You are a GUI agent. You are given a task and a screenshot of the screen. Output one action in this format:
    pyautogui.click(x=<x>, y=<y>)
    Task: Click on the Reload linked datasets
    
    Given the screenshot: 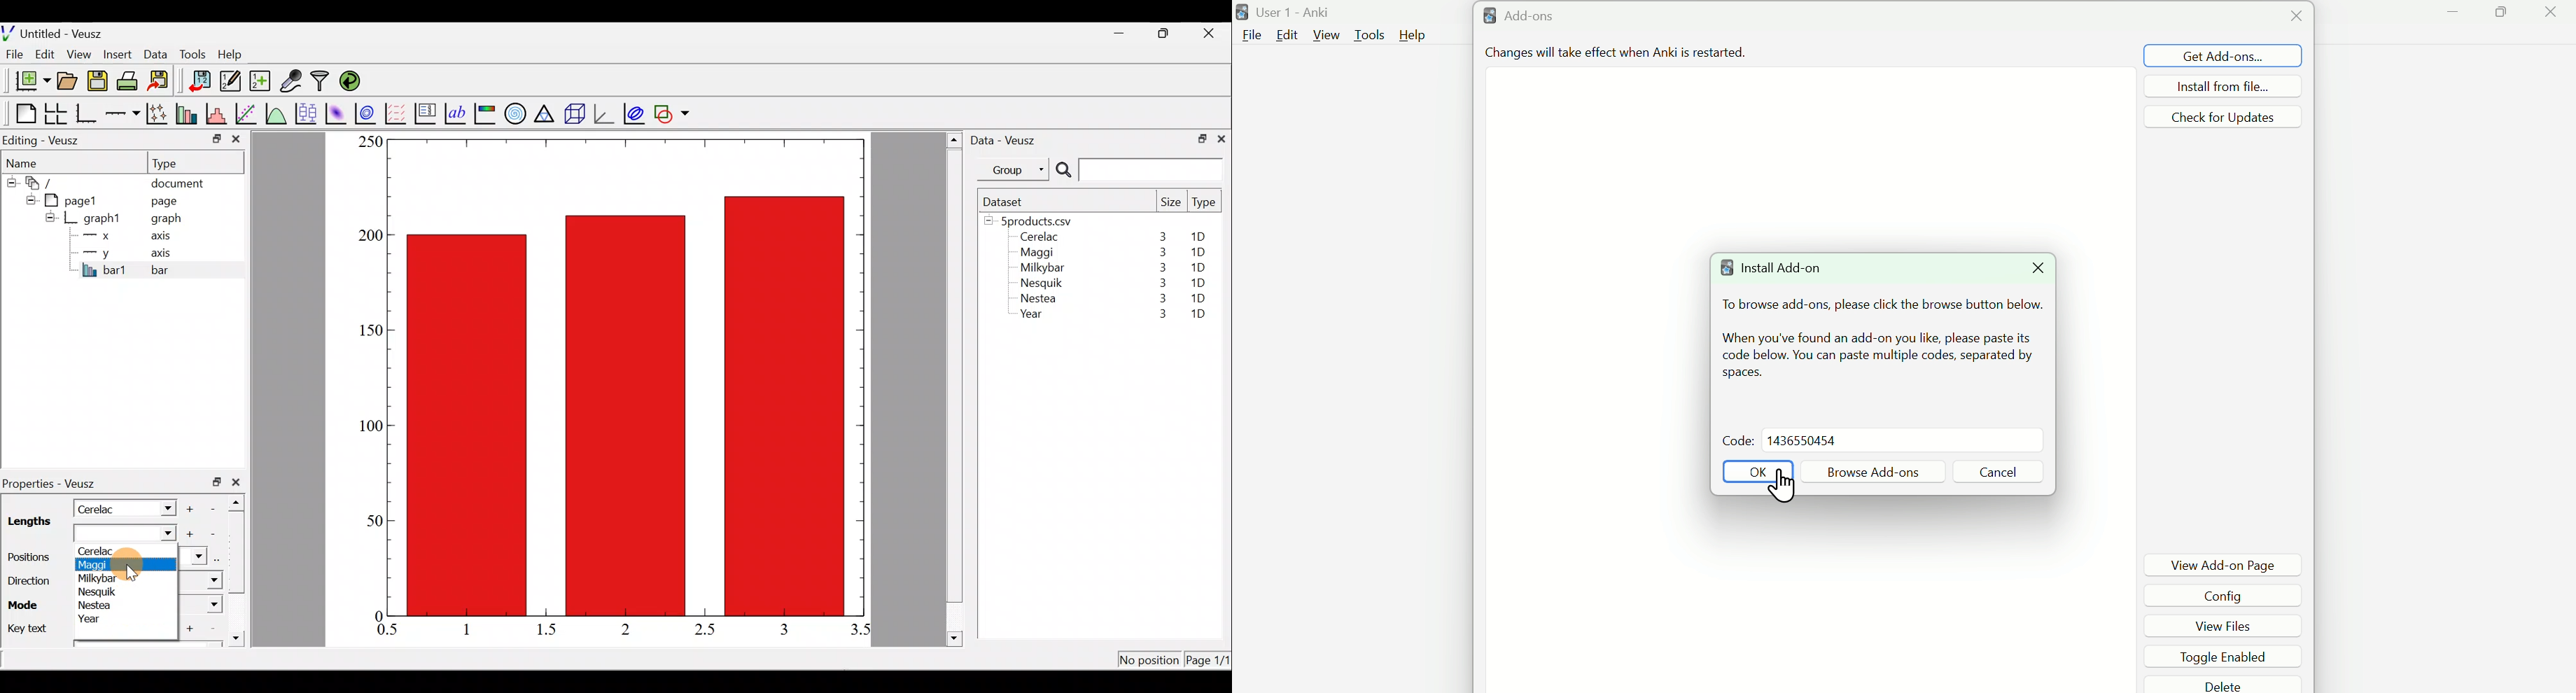 What is the action you would take?
    pyautogui.click(x=353, y=80)
    